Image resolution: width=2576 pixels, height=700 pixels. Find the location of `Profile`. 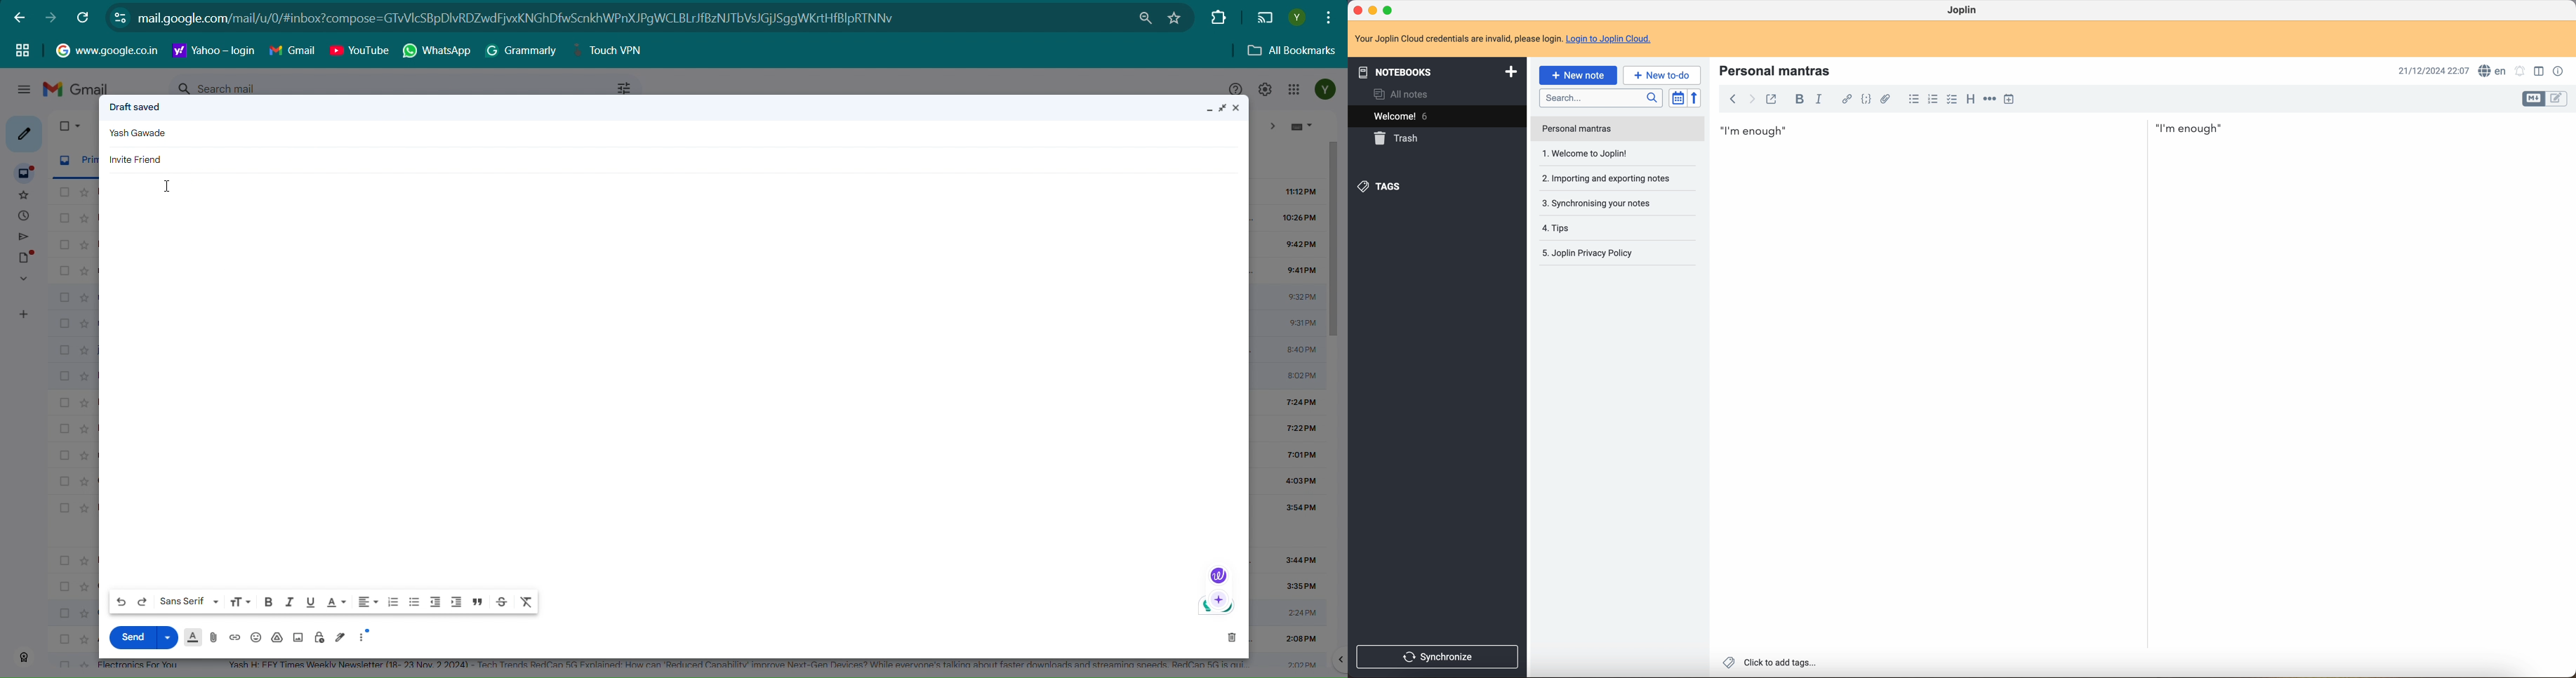

Profile is located at coordinates (1296, 18).